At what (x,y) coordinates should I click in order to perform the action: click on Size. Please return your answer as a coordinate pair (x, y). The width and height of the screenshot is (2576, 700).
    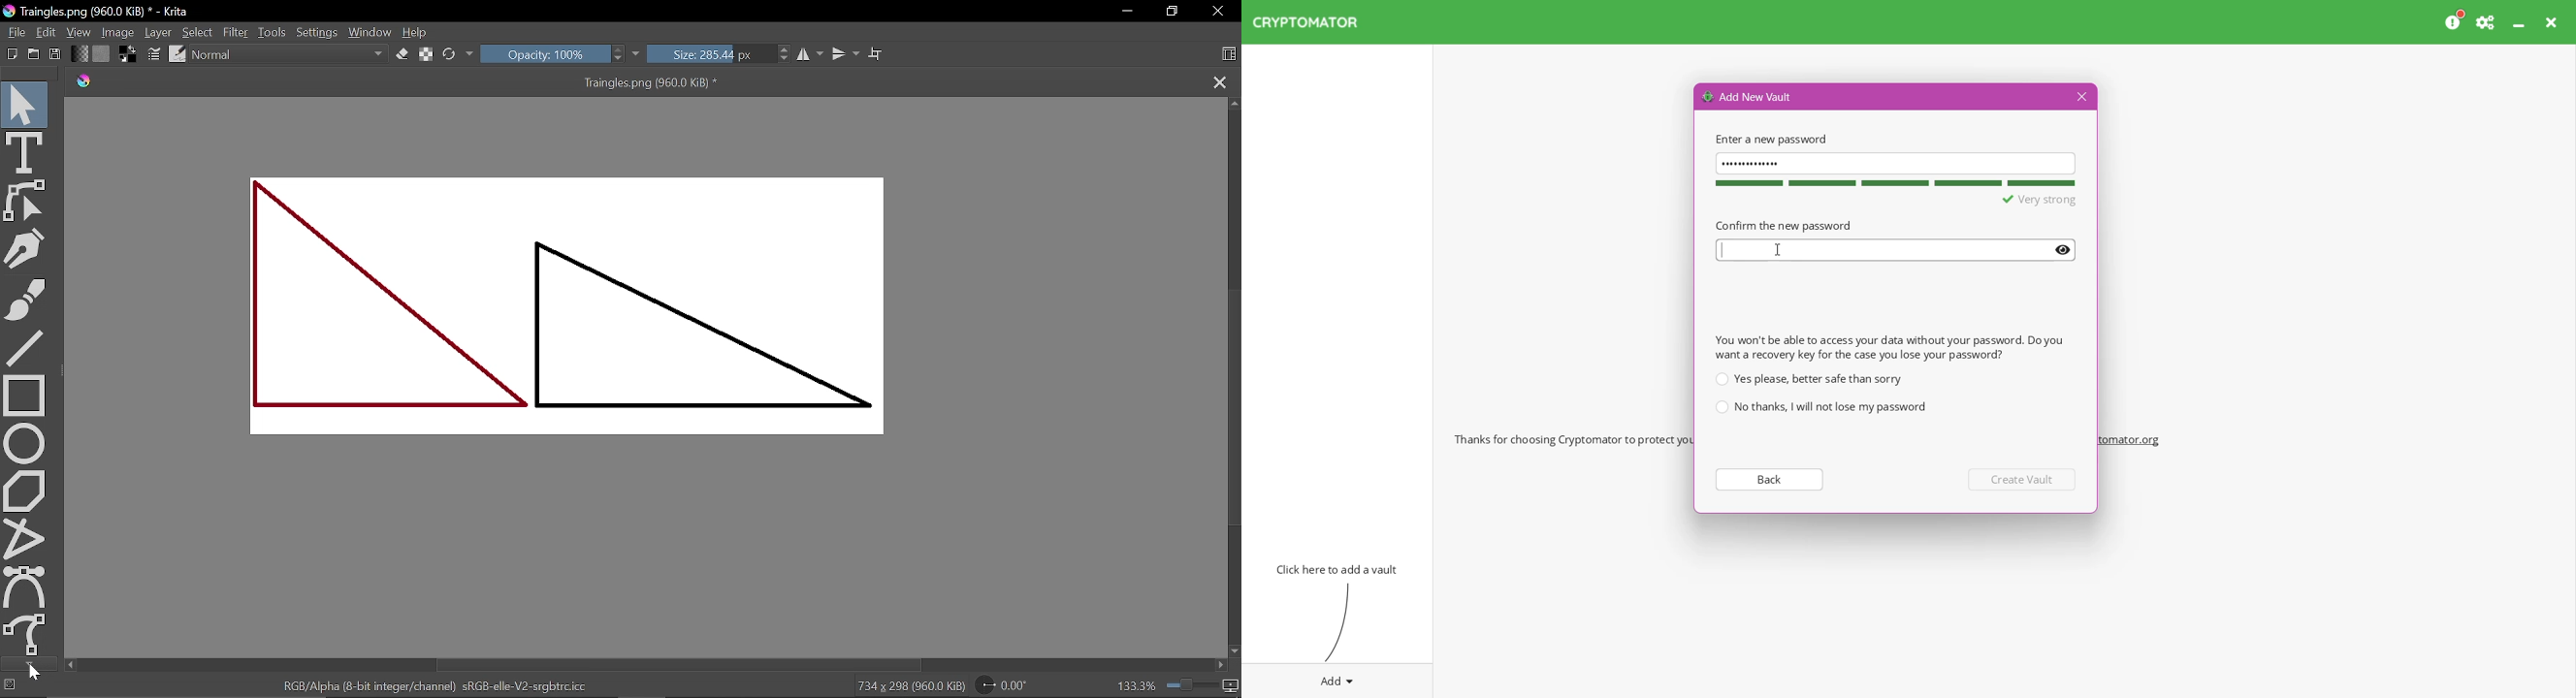
    Looking at the image, I should click on (709, 53).